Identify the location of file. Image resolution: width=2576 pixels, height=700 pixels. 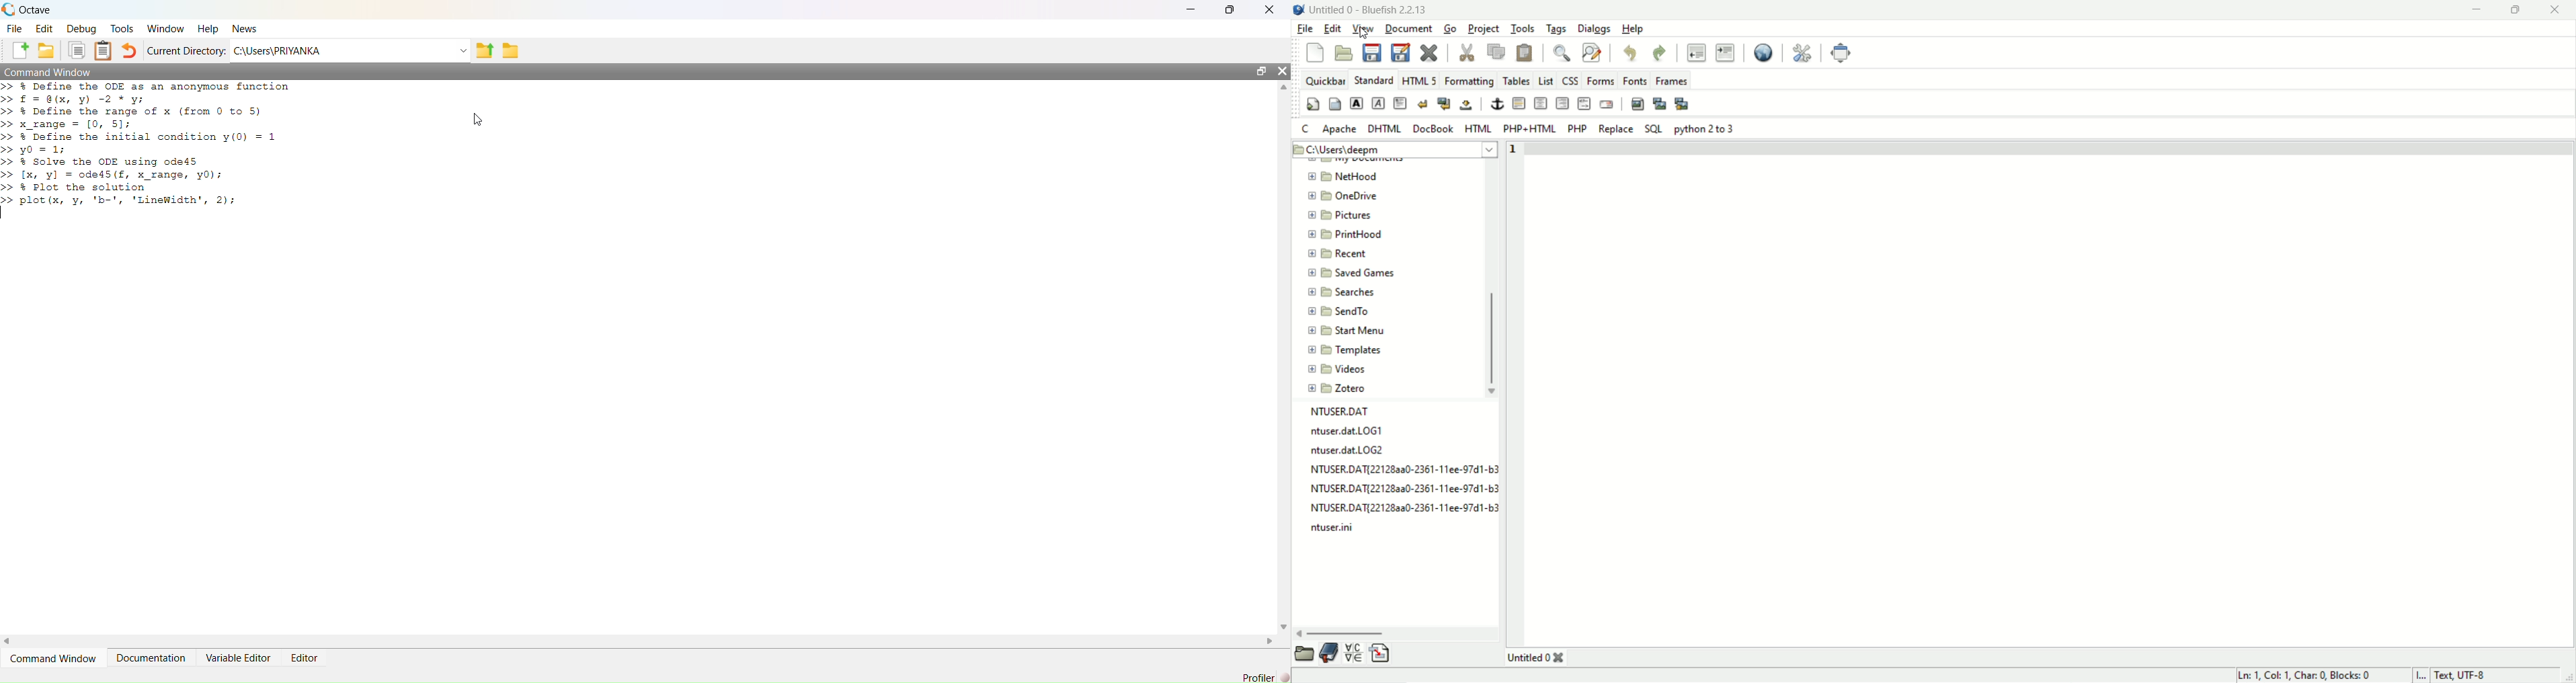
(1306, 29).